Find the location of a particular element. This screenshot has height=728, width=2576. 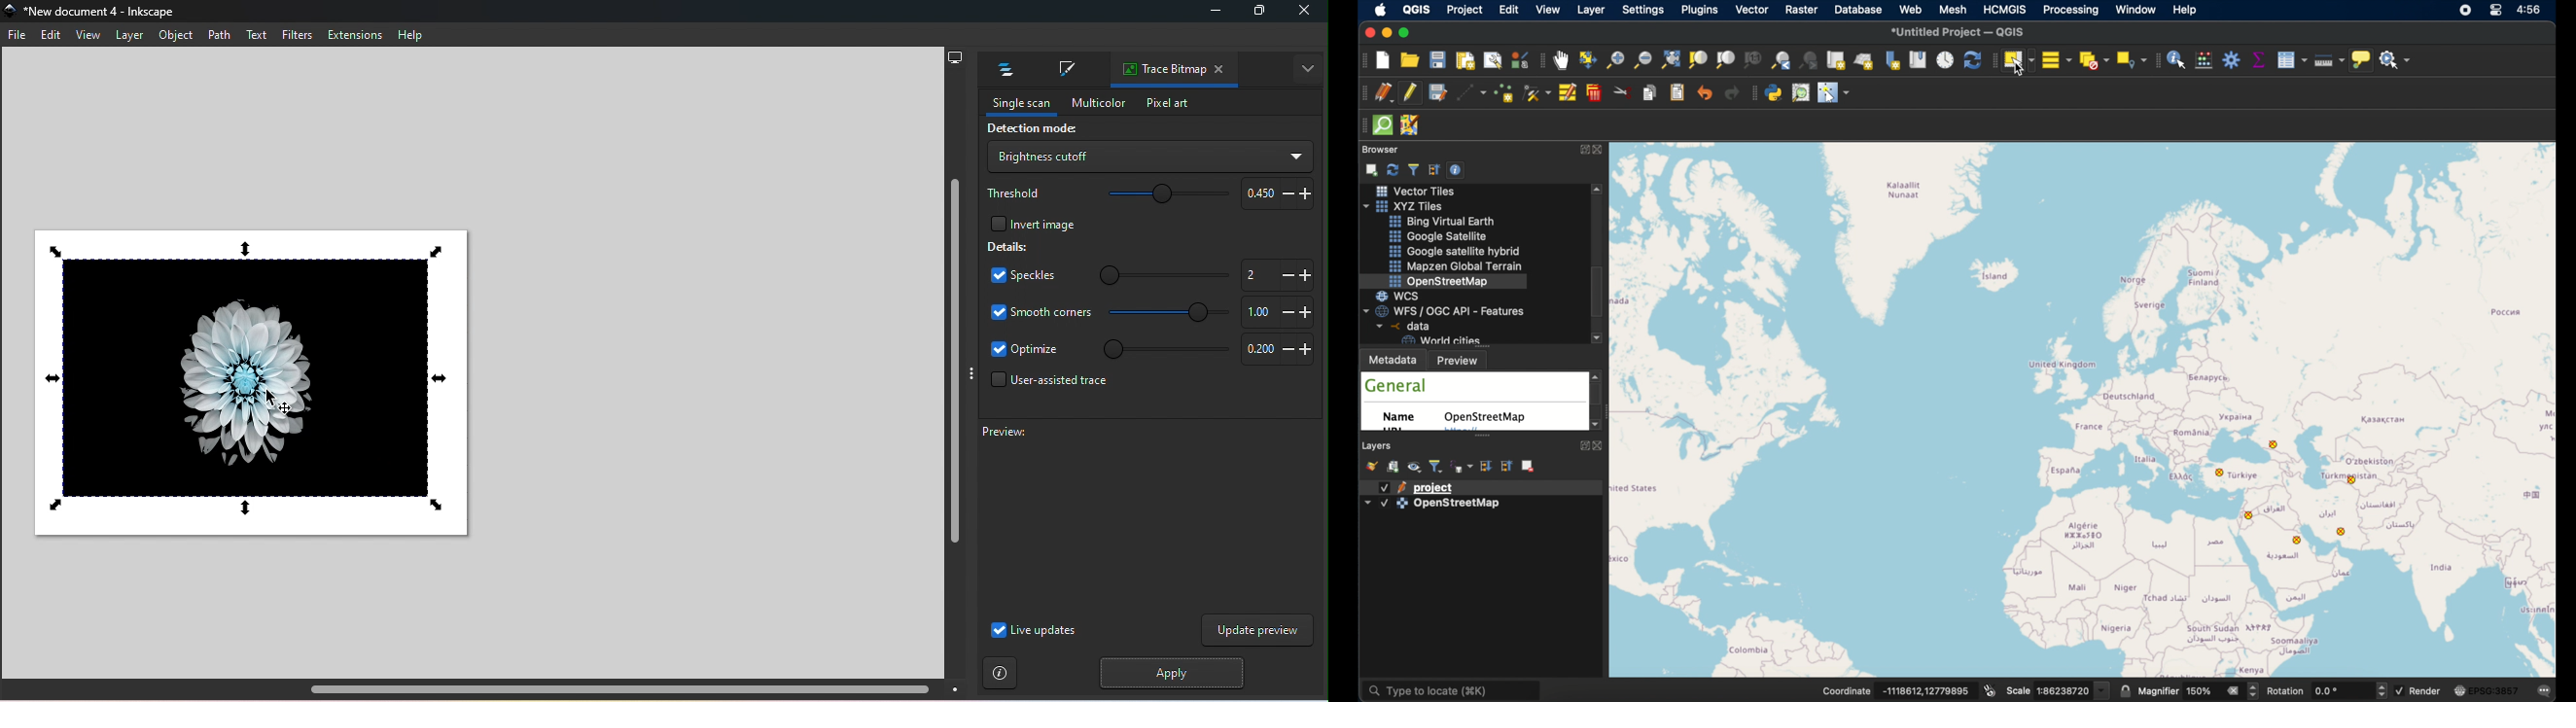

show spatial bookmarks is located at coordinates (1919, 60).